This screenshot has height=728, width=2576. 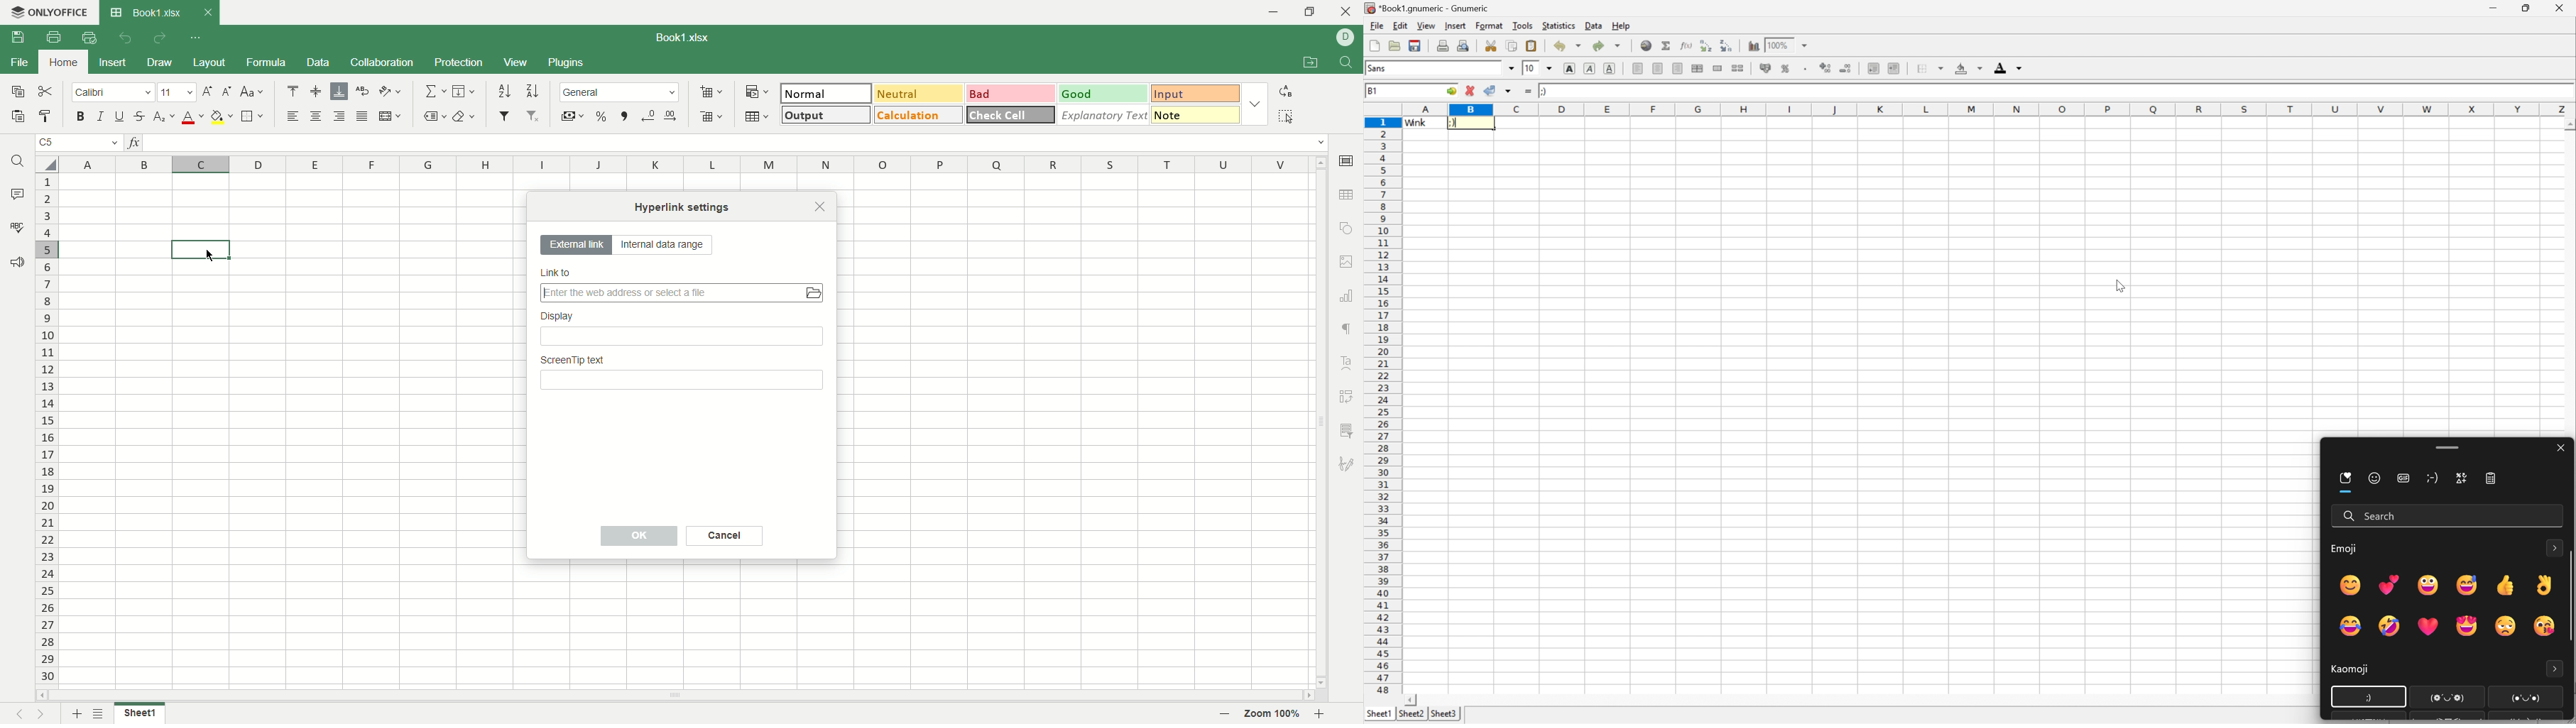 What do you see at coordinates (736, 143) in the screenshot?
I see `formula bar` at bounding box center [736, 143].